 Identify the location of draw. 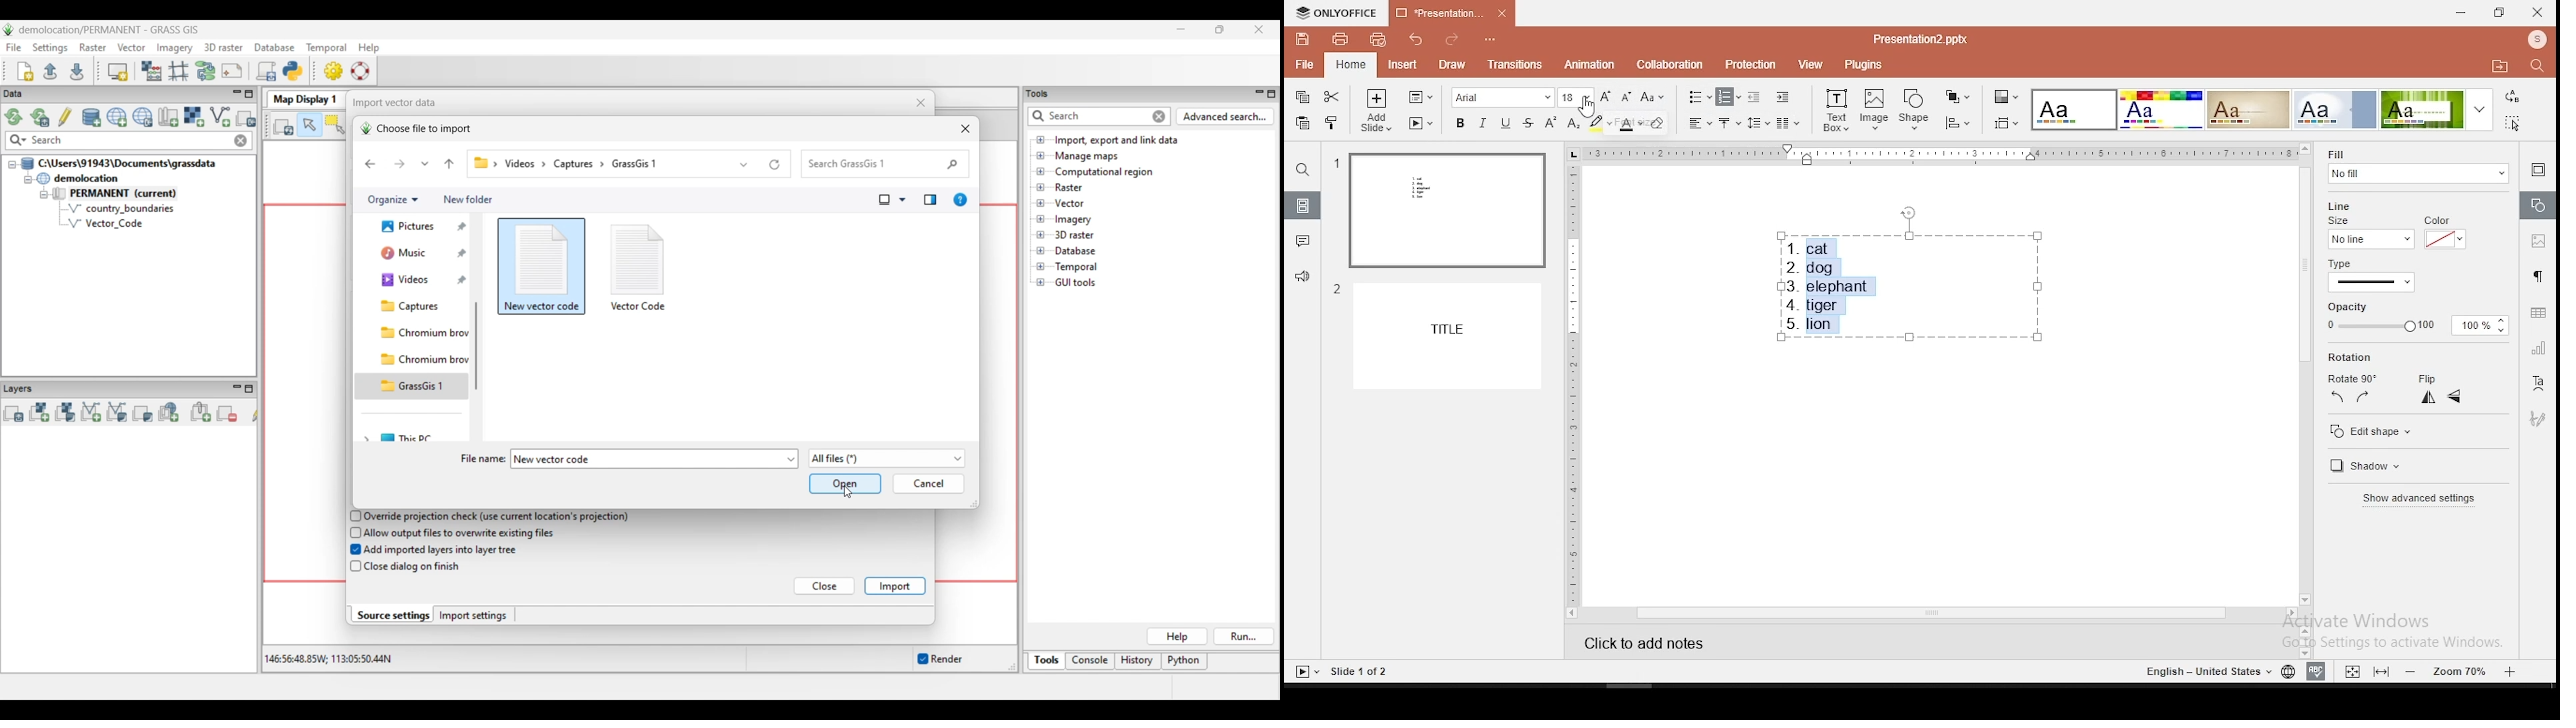
(1452, 64).